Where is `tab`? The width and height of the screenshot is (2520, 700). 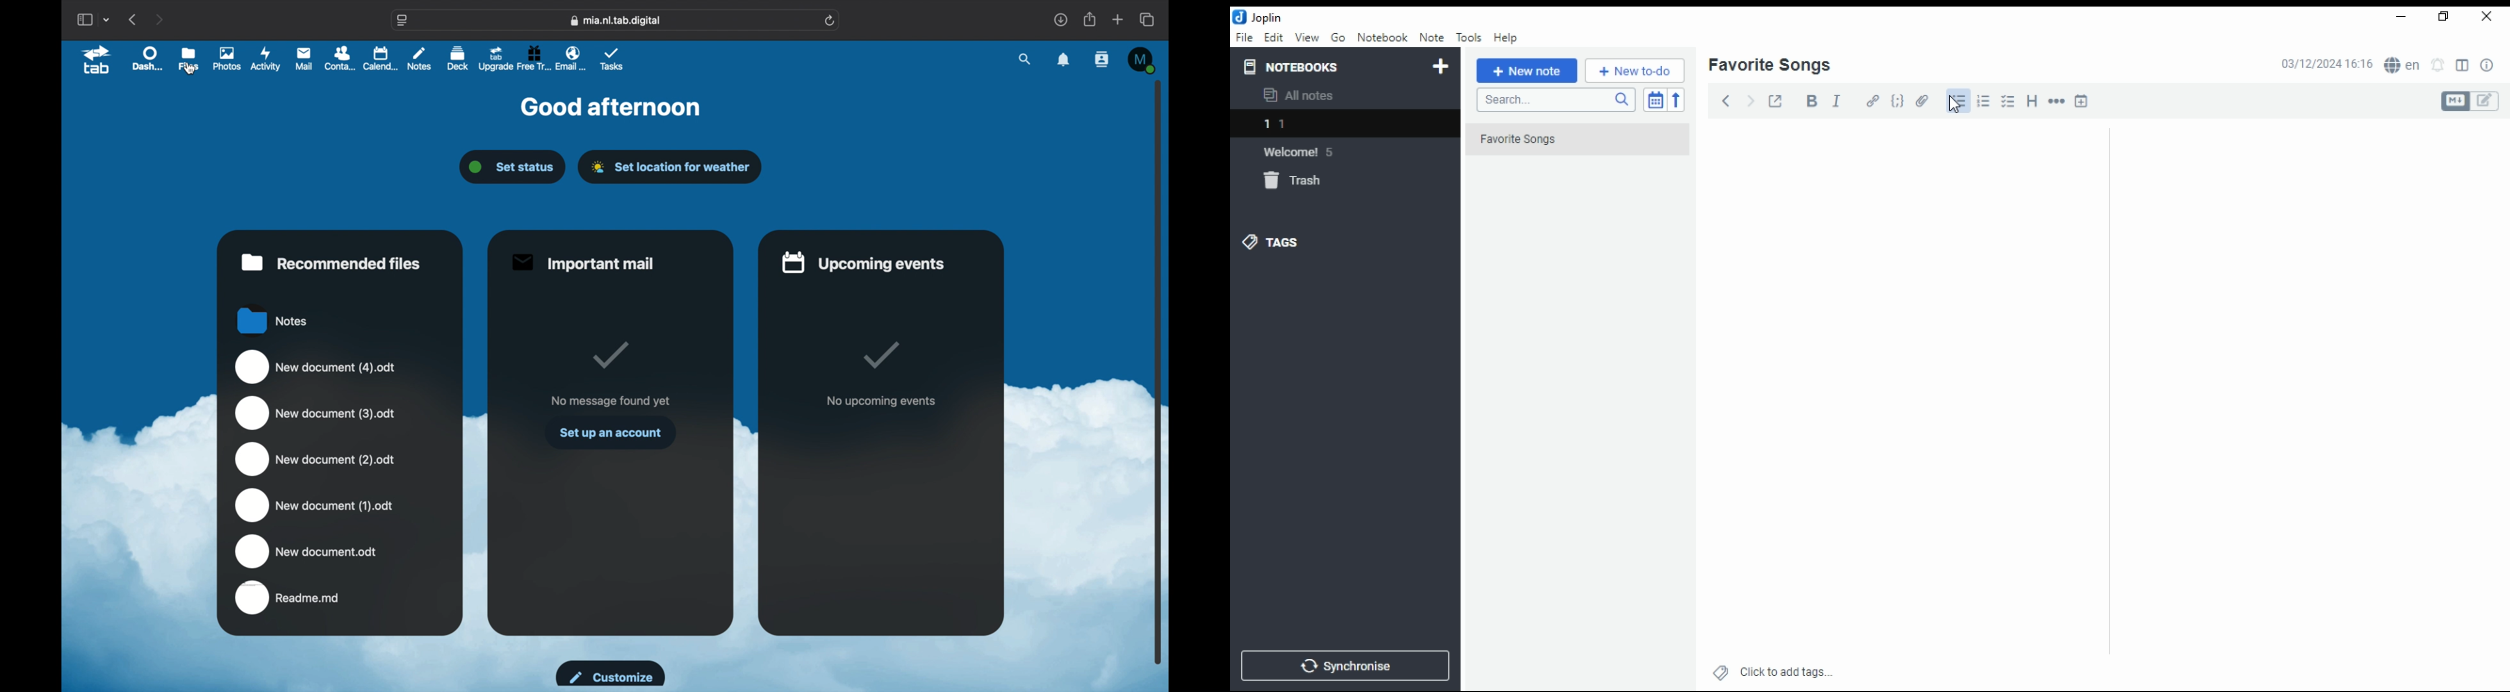
tab is located at coordinates (97, 60).